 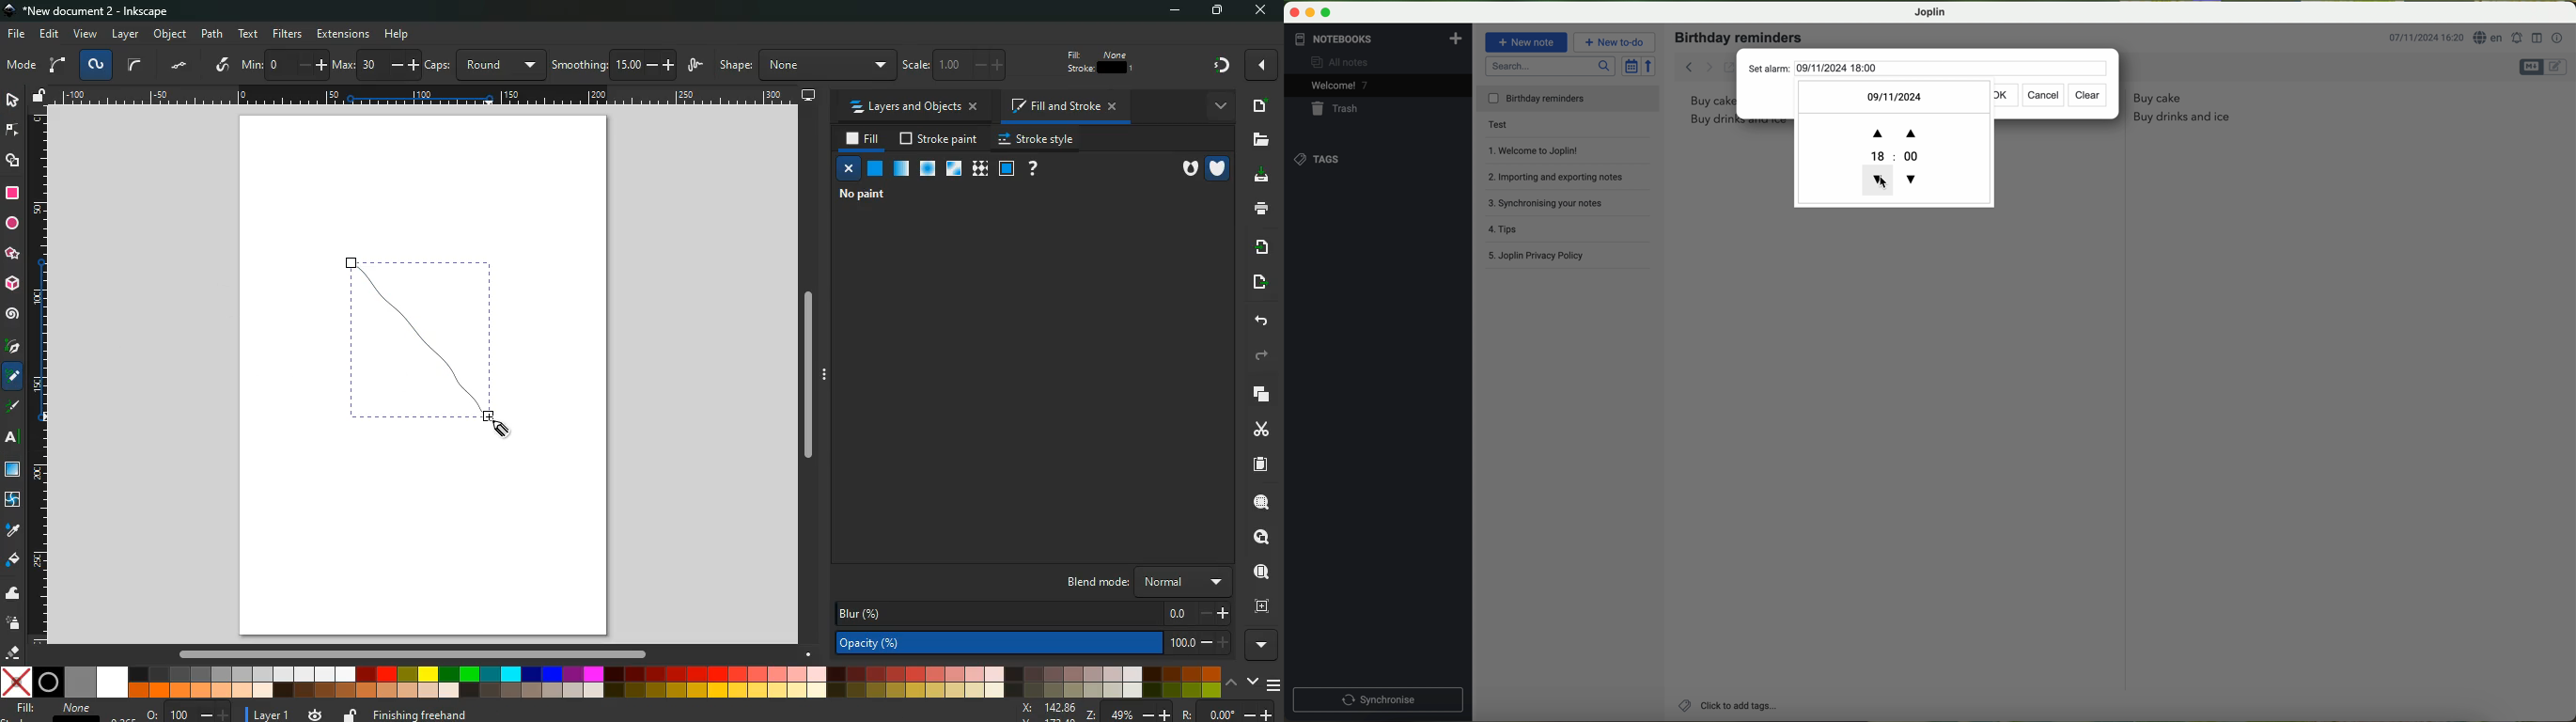 What do you see at coordinates (1903, 132) in the screenshot?
I see `increase` at bounding box center [1903, 132].